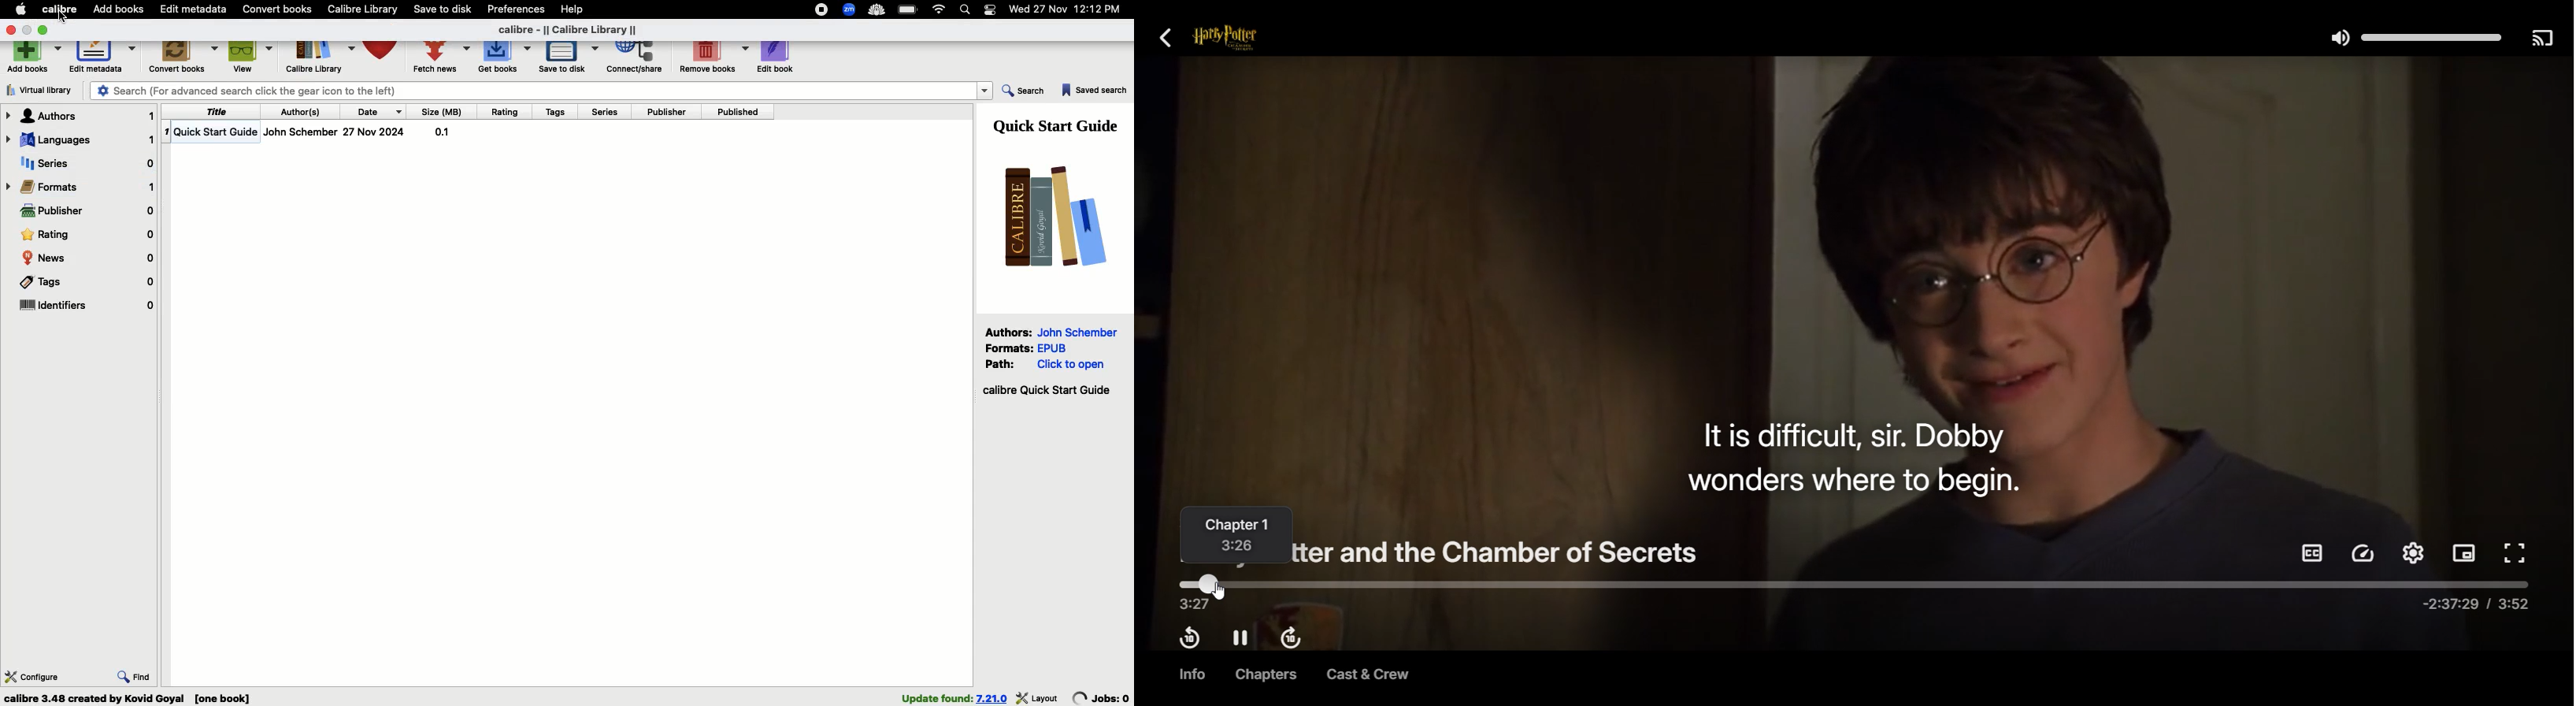  Describe the element at coordinates (383, 60) in the screenshot. I see `Library` at that location.